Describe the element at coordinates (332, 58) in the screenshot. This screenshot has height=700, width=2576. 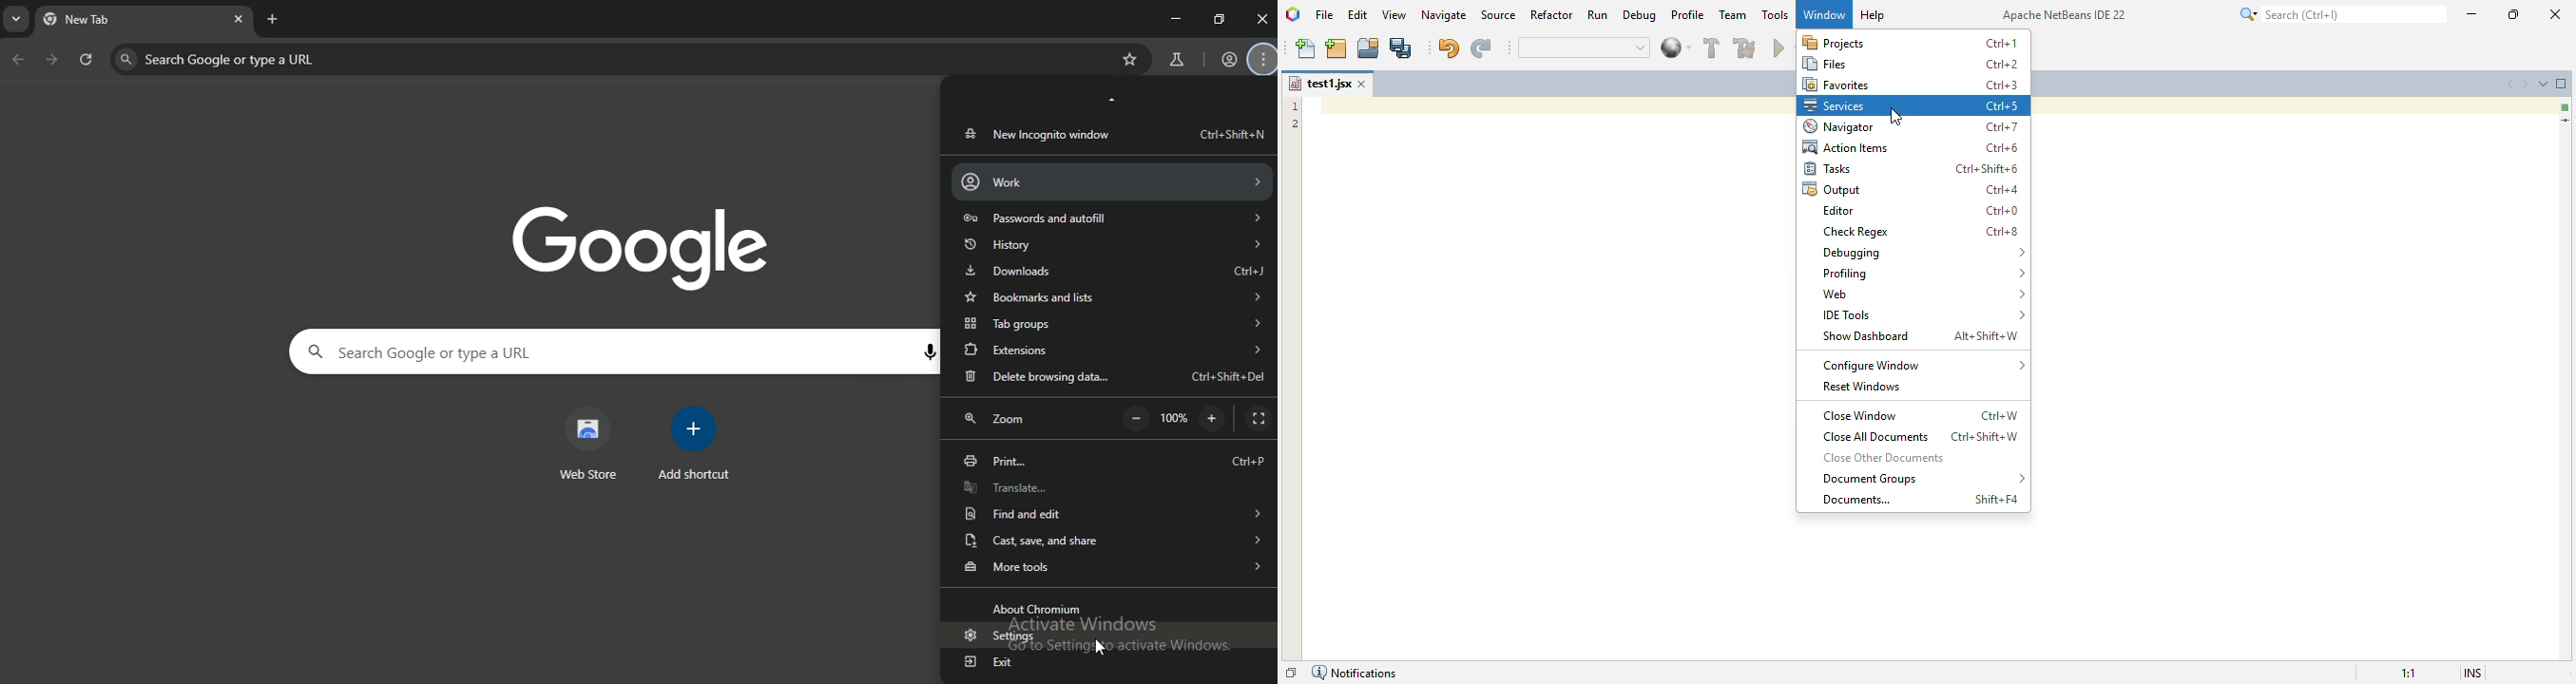
I see `search google or type a url` at that location.